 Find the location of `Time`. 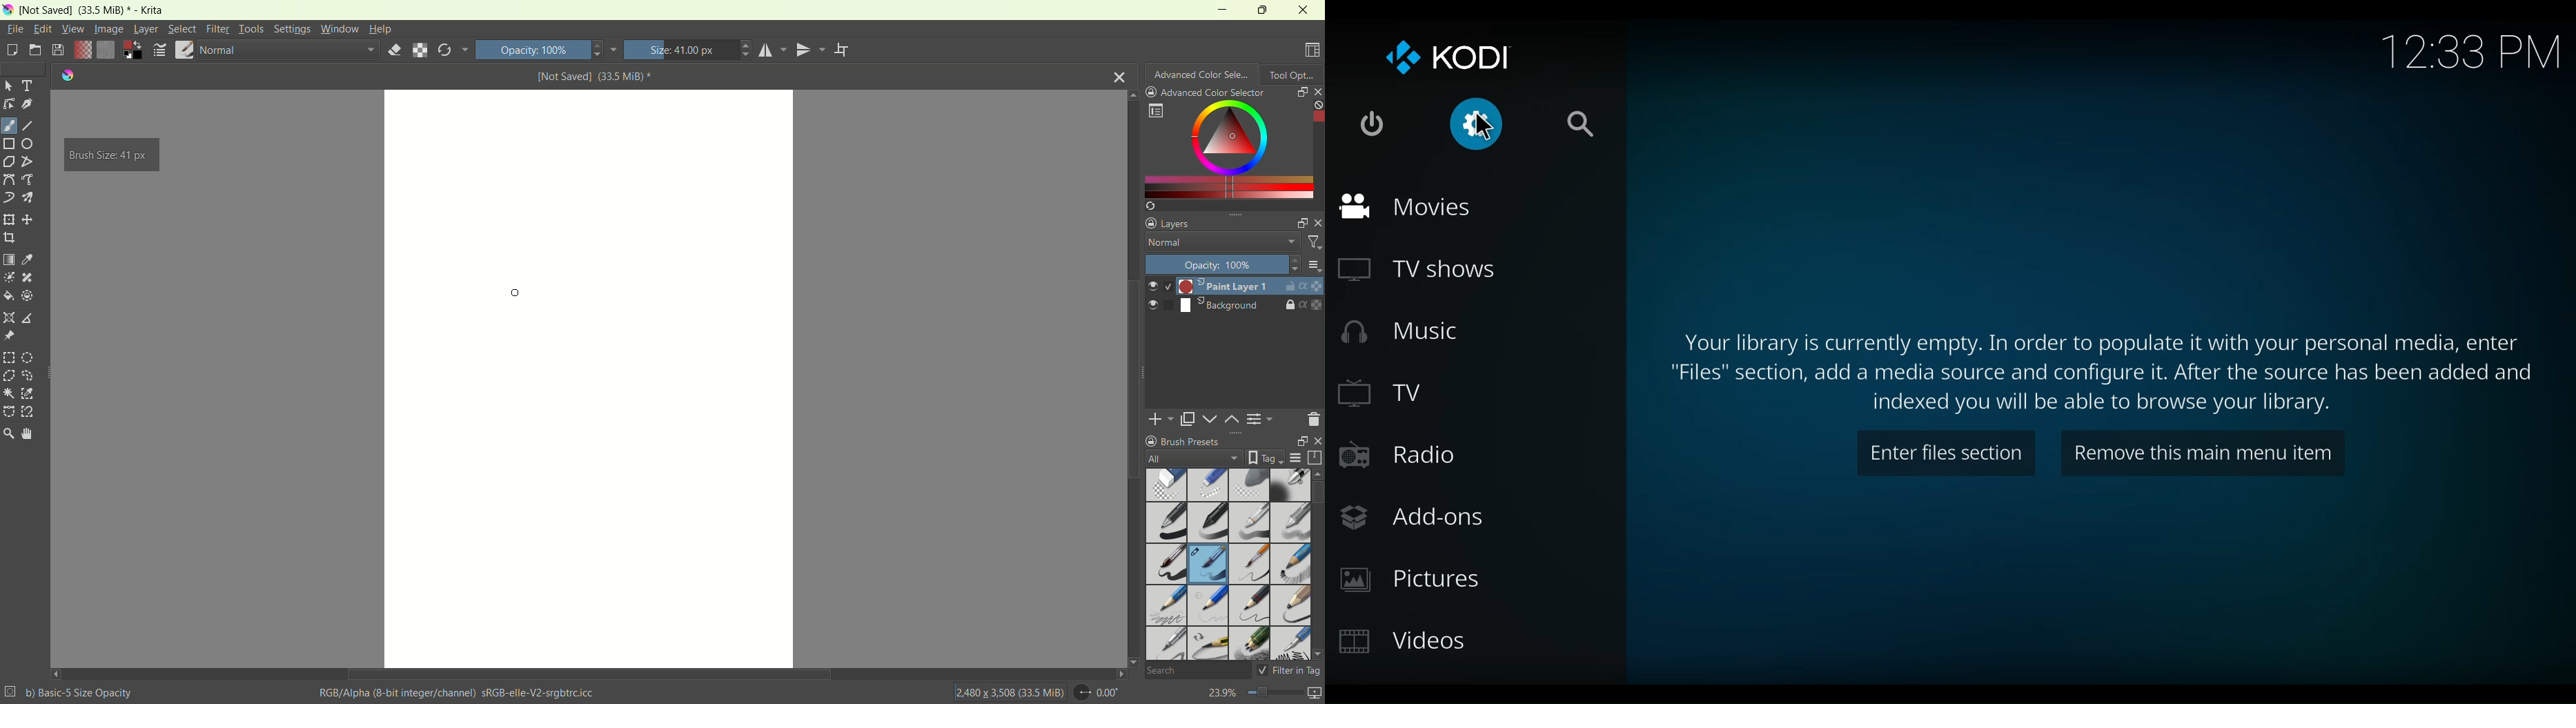

Time is located at coordinates (2469, 53).